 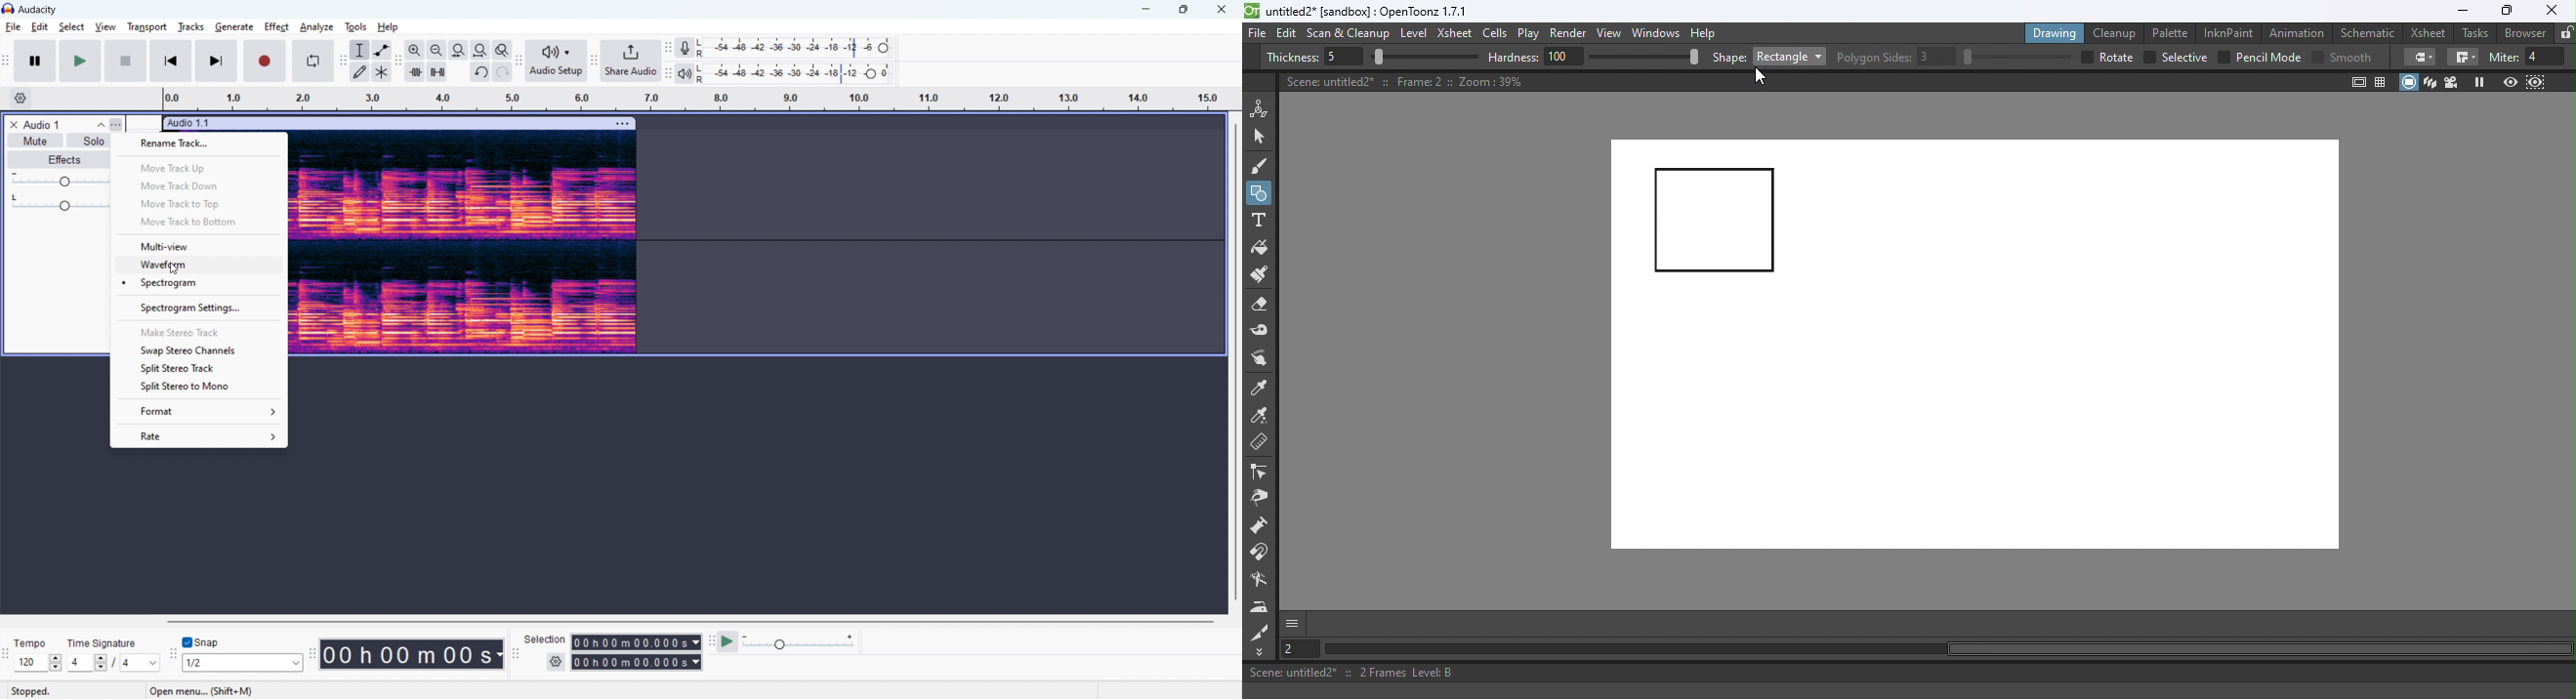 What do you see at coordinates (2016, 57) in the screenshot?
I see `slider` at bounding box center [2016, 57].